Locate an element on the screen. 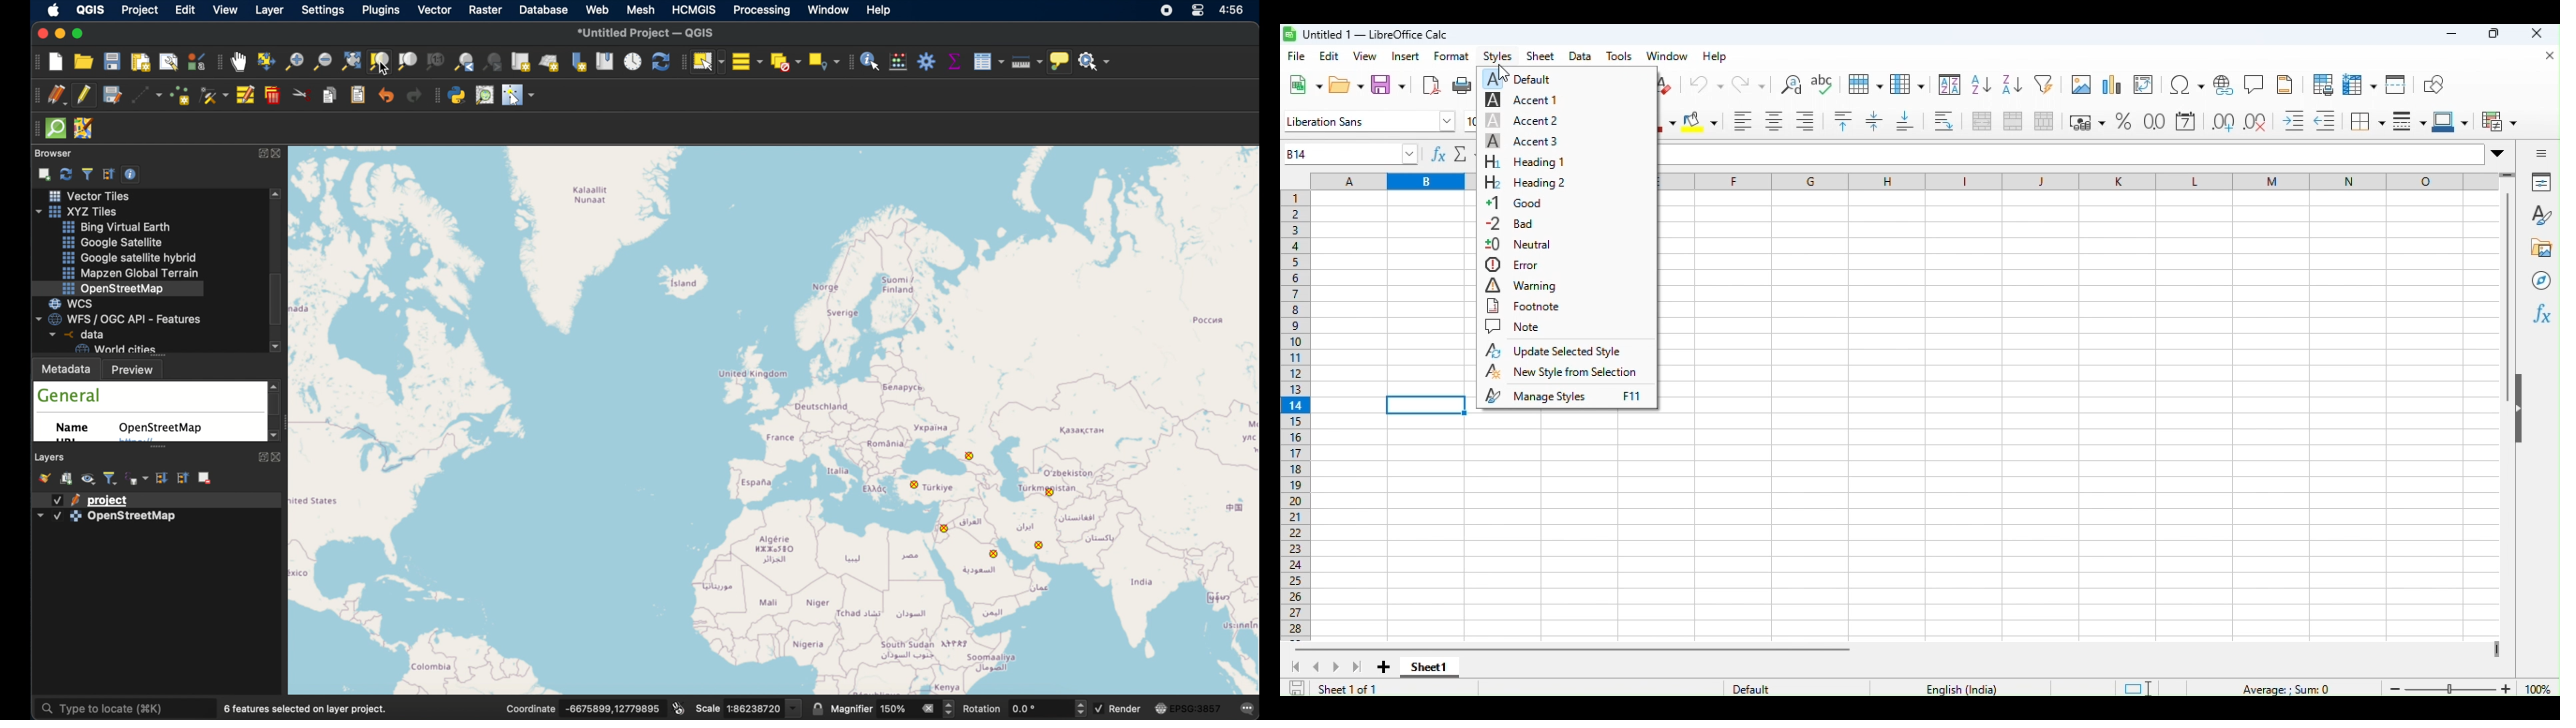 The image size is (2576, 728). show map tips is located at coordinates (1059, 63).